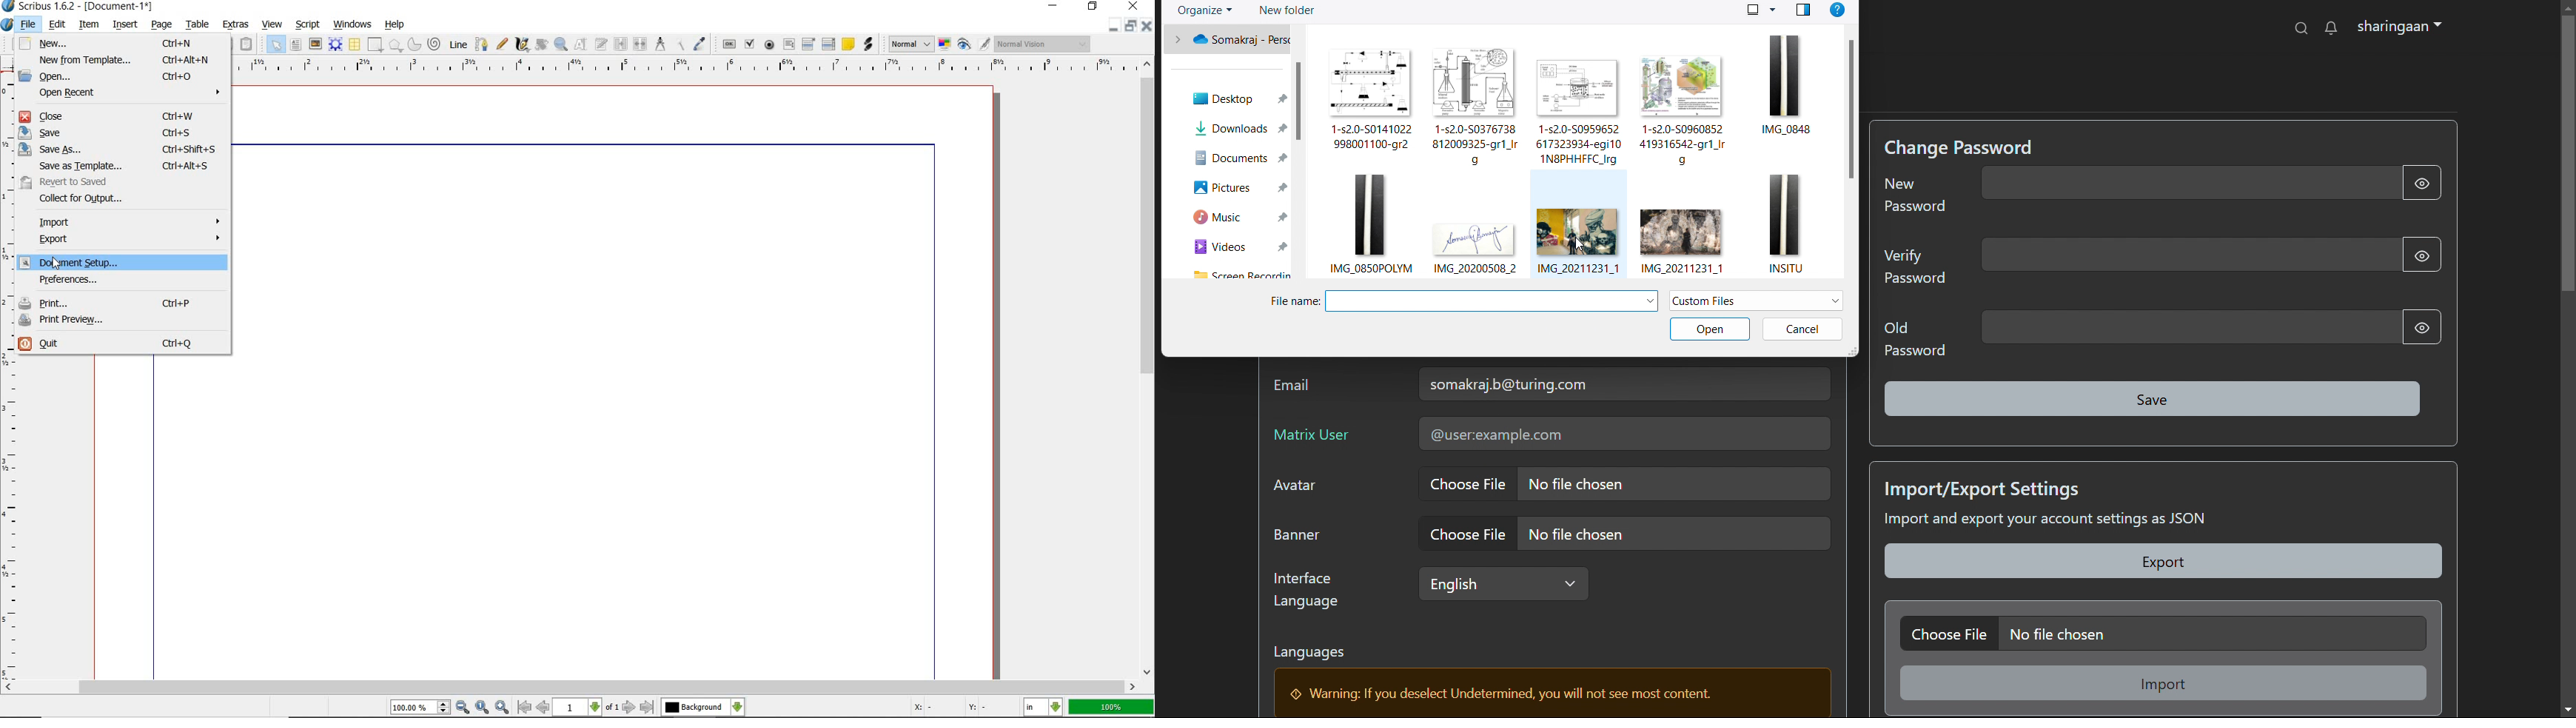 The width and height of the screenshot is (2576, 728). Describe the element at coordinates (679, 45) in the screenshot. I see `copy item properties` at that location.